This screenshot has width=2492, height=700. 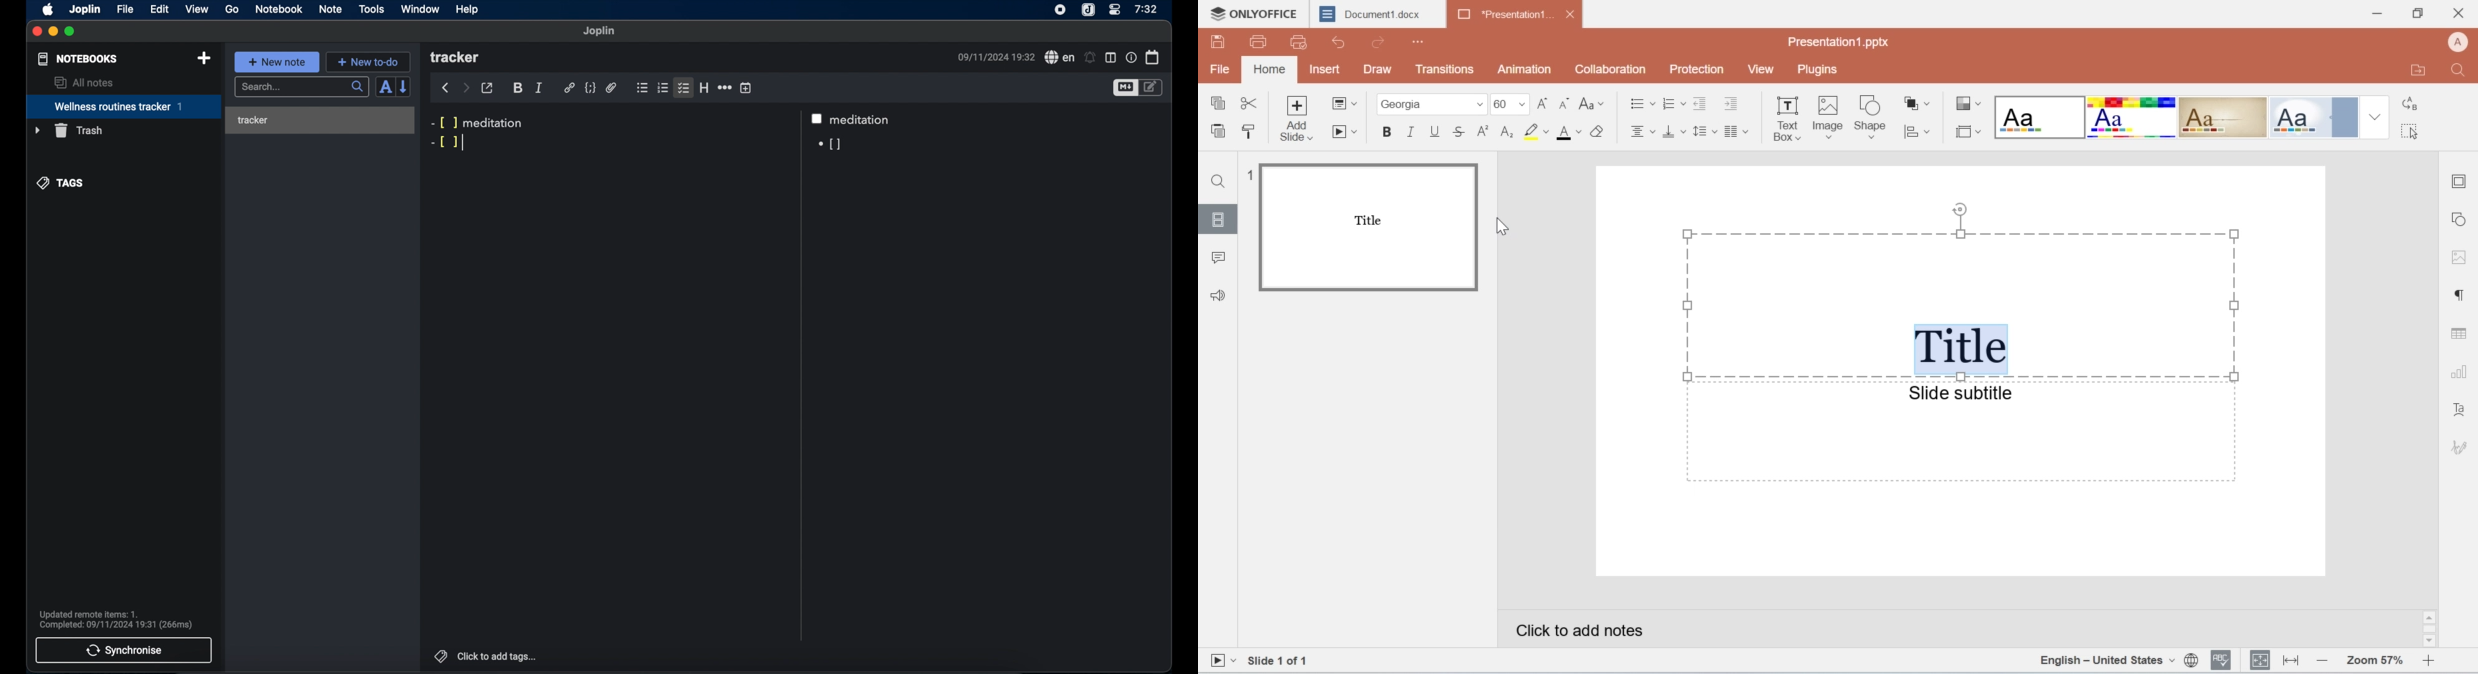 What do you see at coordinates (1413, 131) in the screenshot?
I see `italics` at bounding box center [1413, 131].